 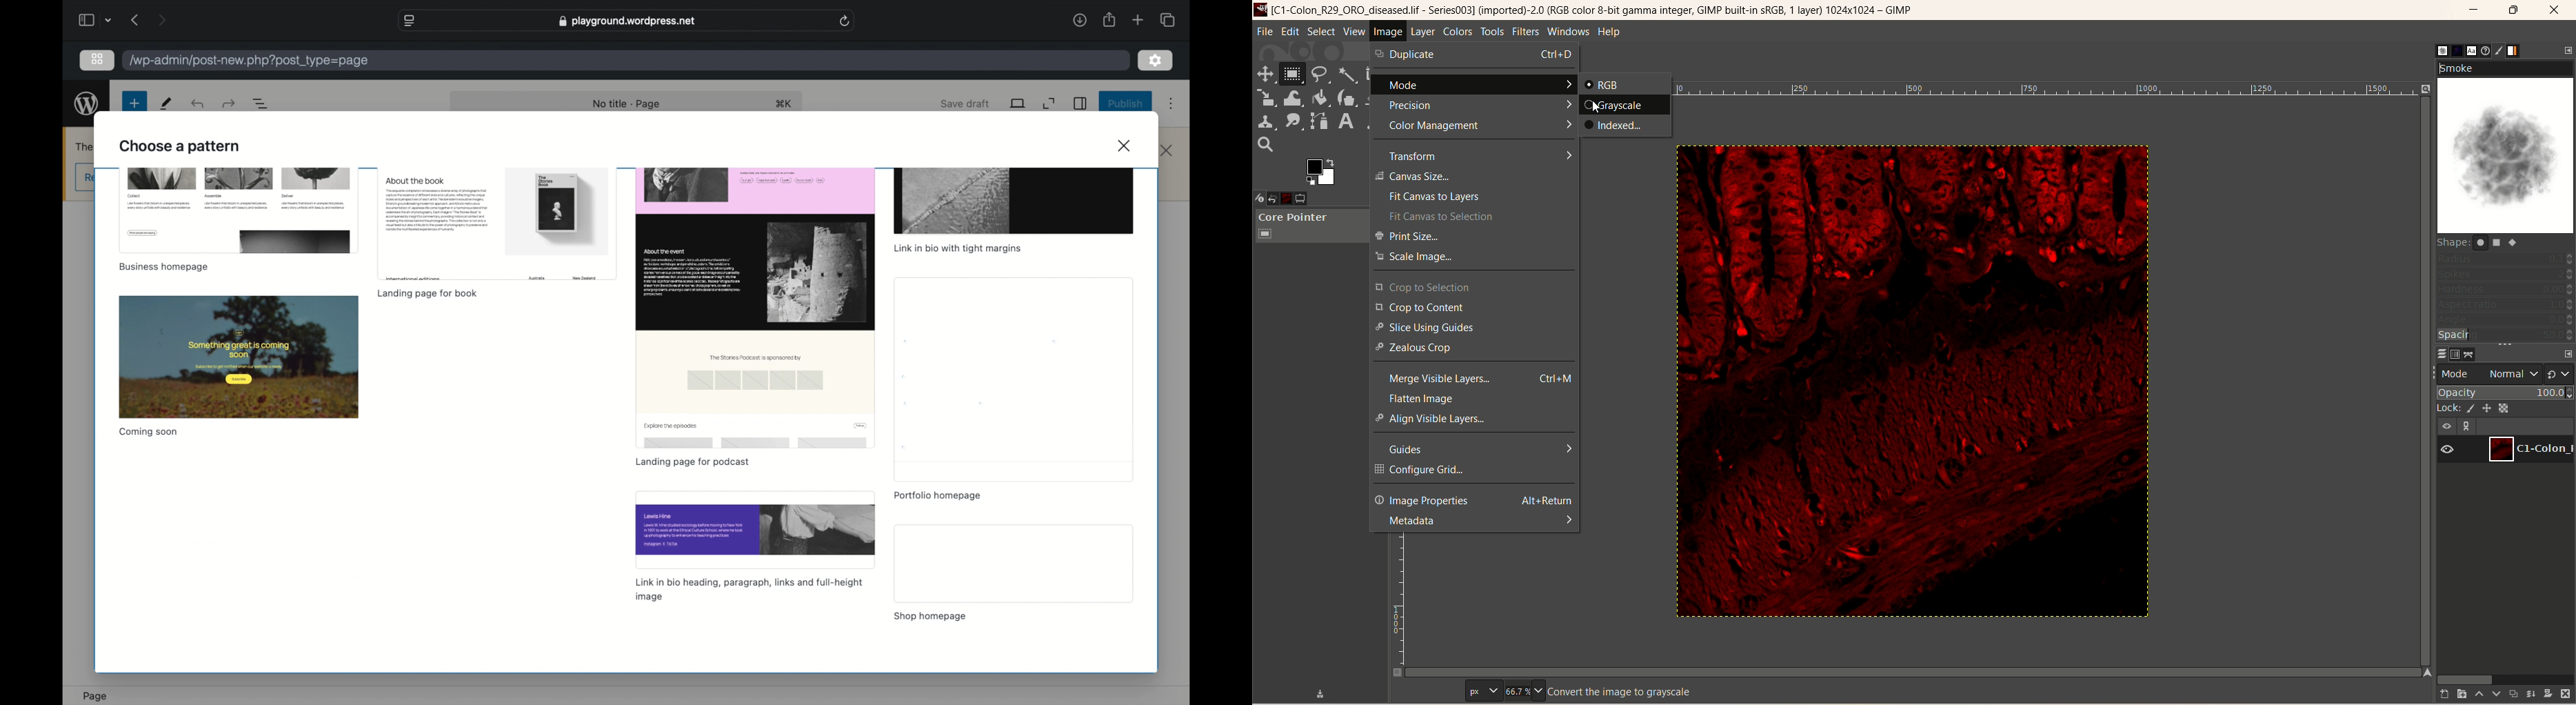 I want to click on share, so click(x=1111, y=20).